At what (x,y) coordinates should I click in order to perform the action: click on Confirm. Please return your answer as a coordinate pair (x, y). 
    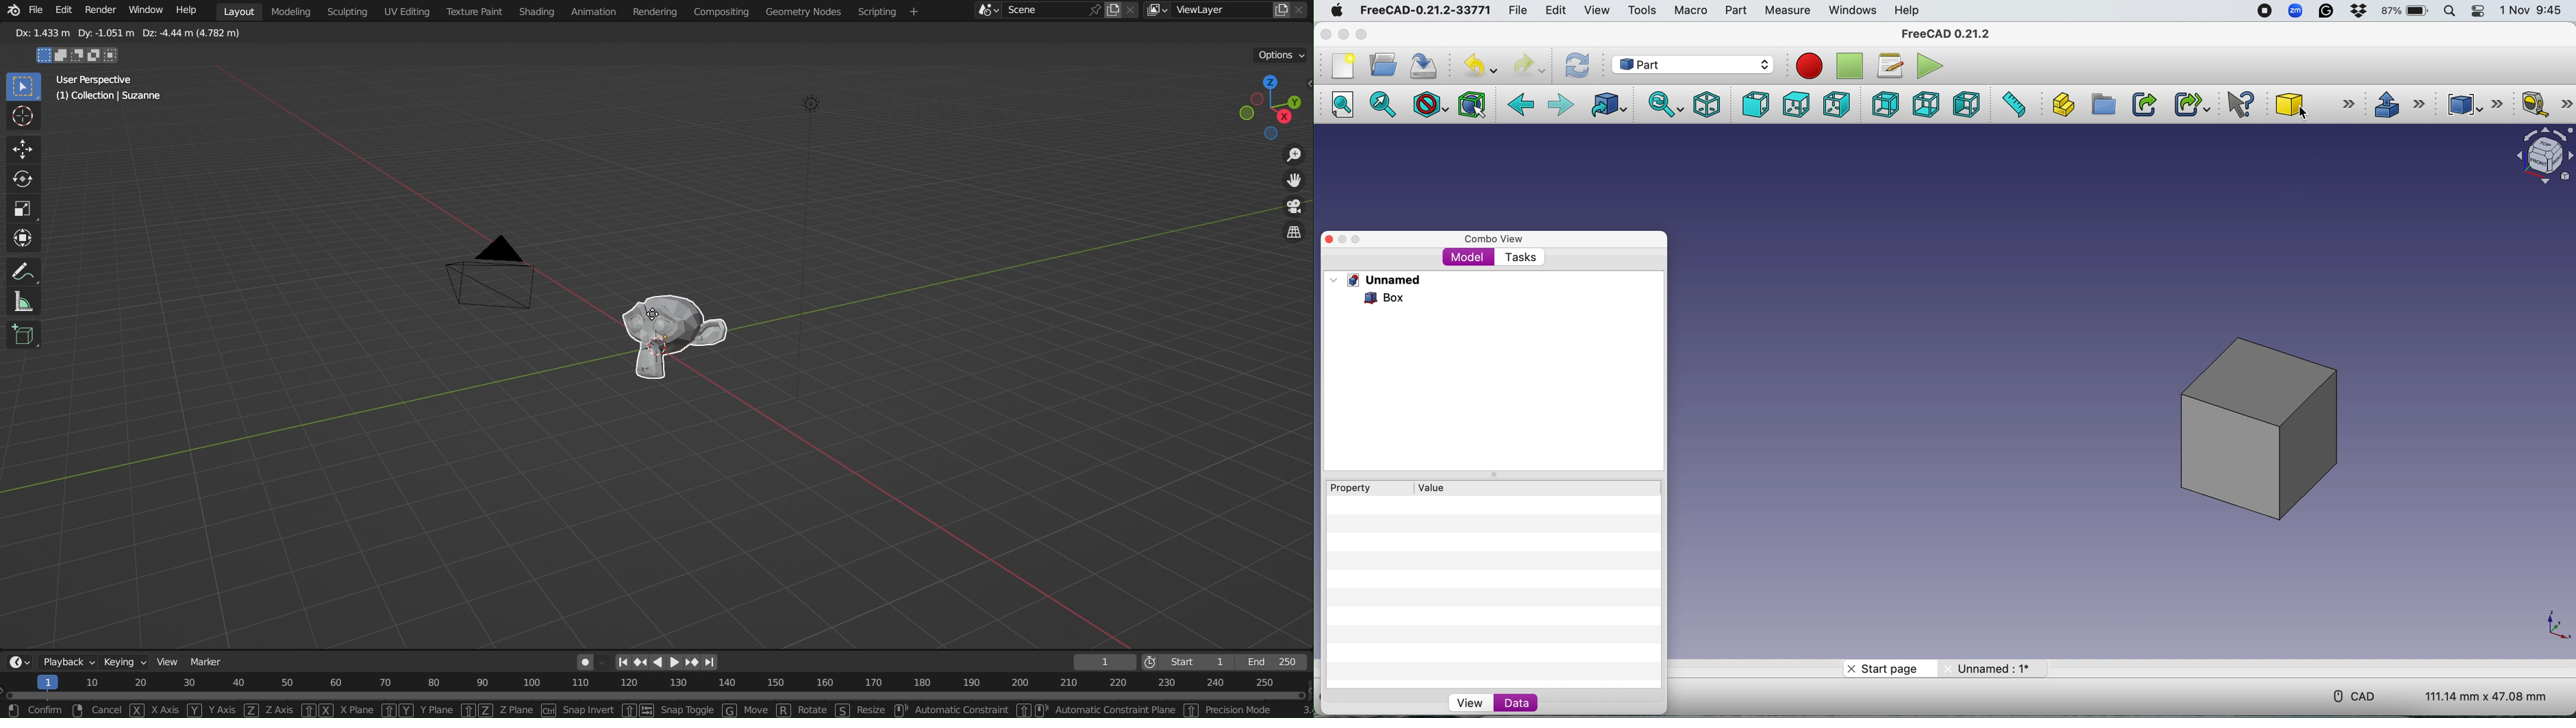
    Looking at the image, I should click on (45, 710).